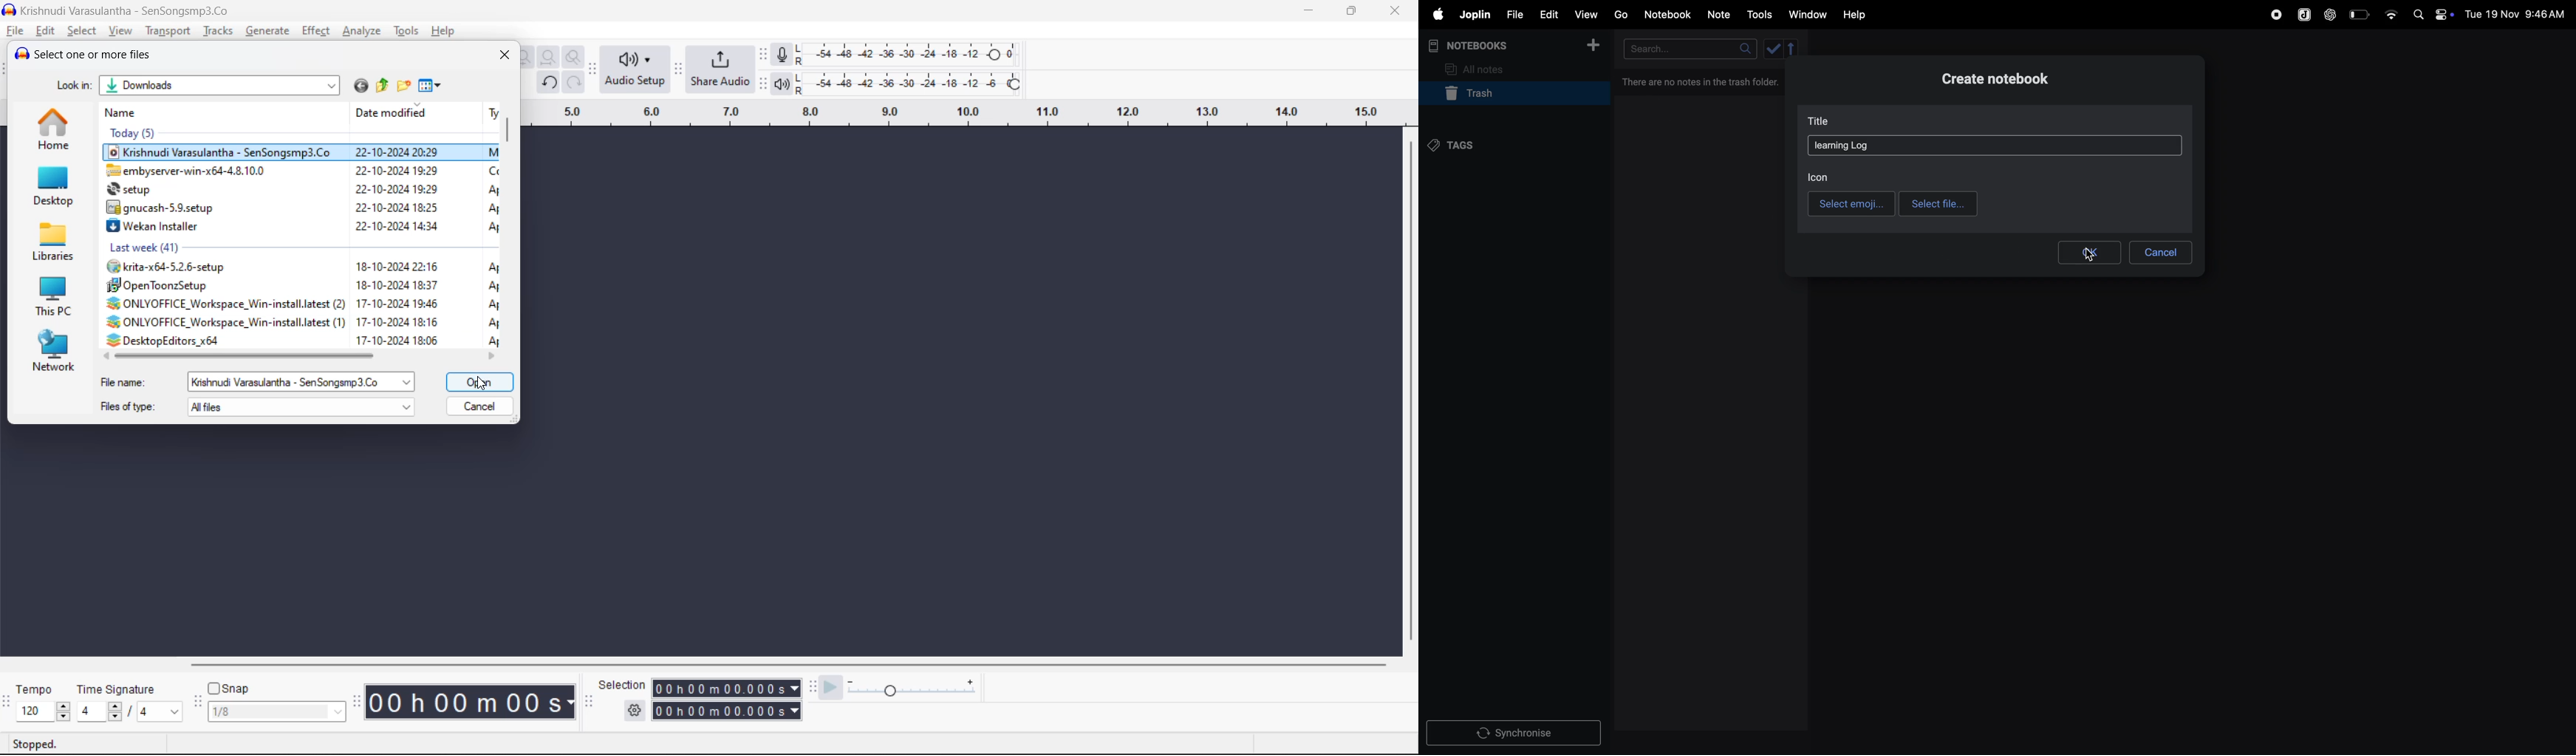 The height and width of the screenshot is (756, 2576). What do you see at coordinates (1819, 175) in the screenshot?
I see `icon` at bounding box center [1819, 175].